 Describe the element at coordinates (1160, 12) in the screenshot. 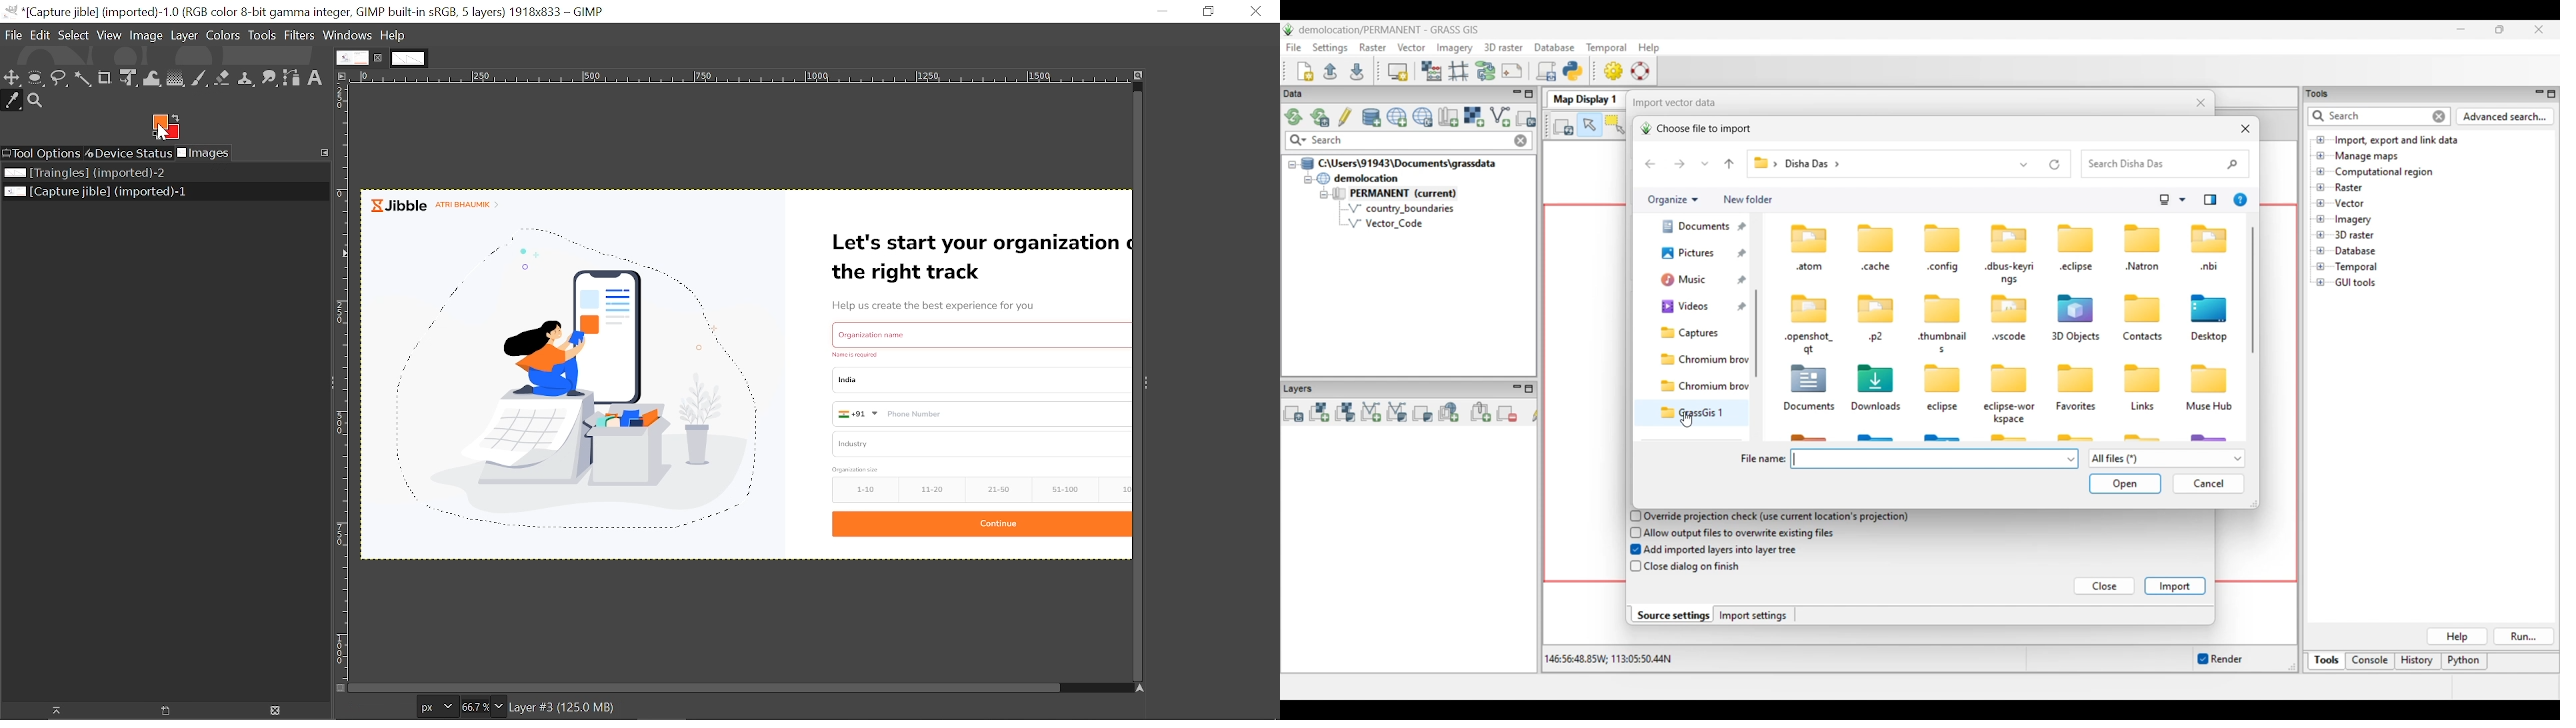

I see `Minimize` at that location.